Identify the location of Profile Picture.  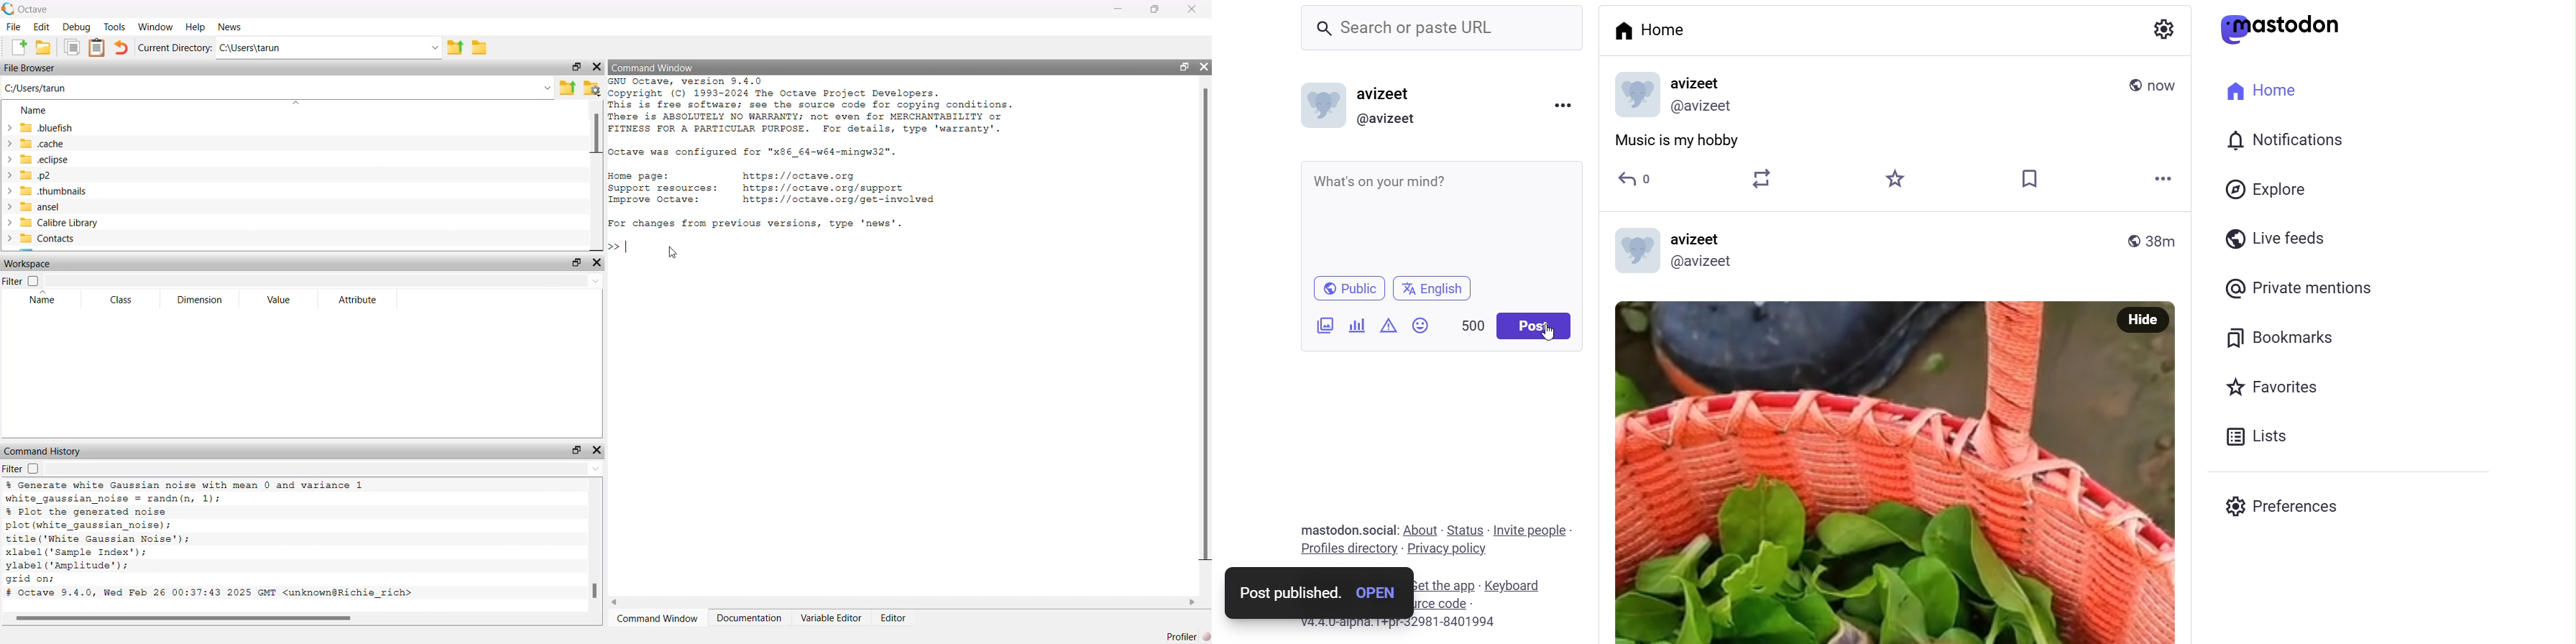
(1320, 105).